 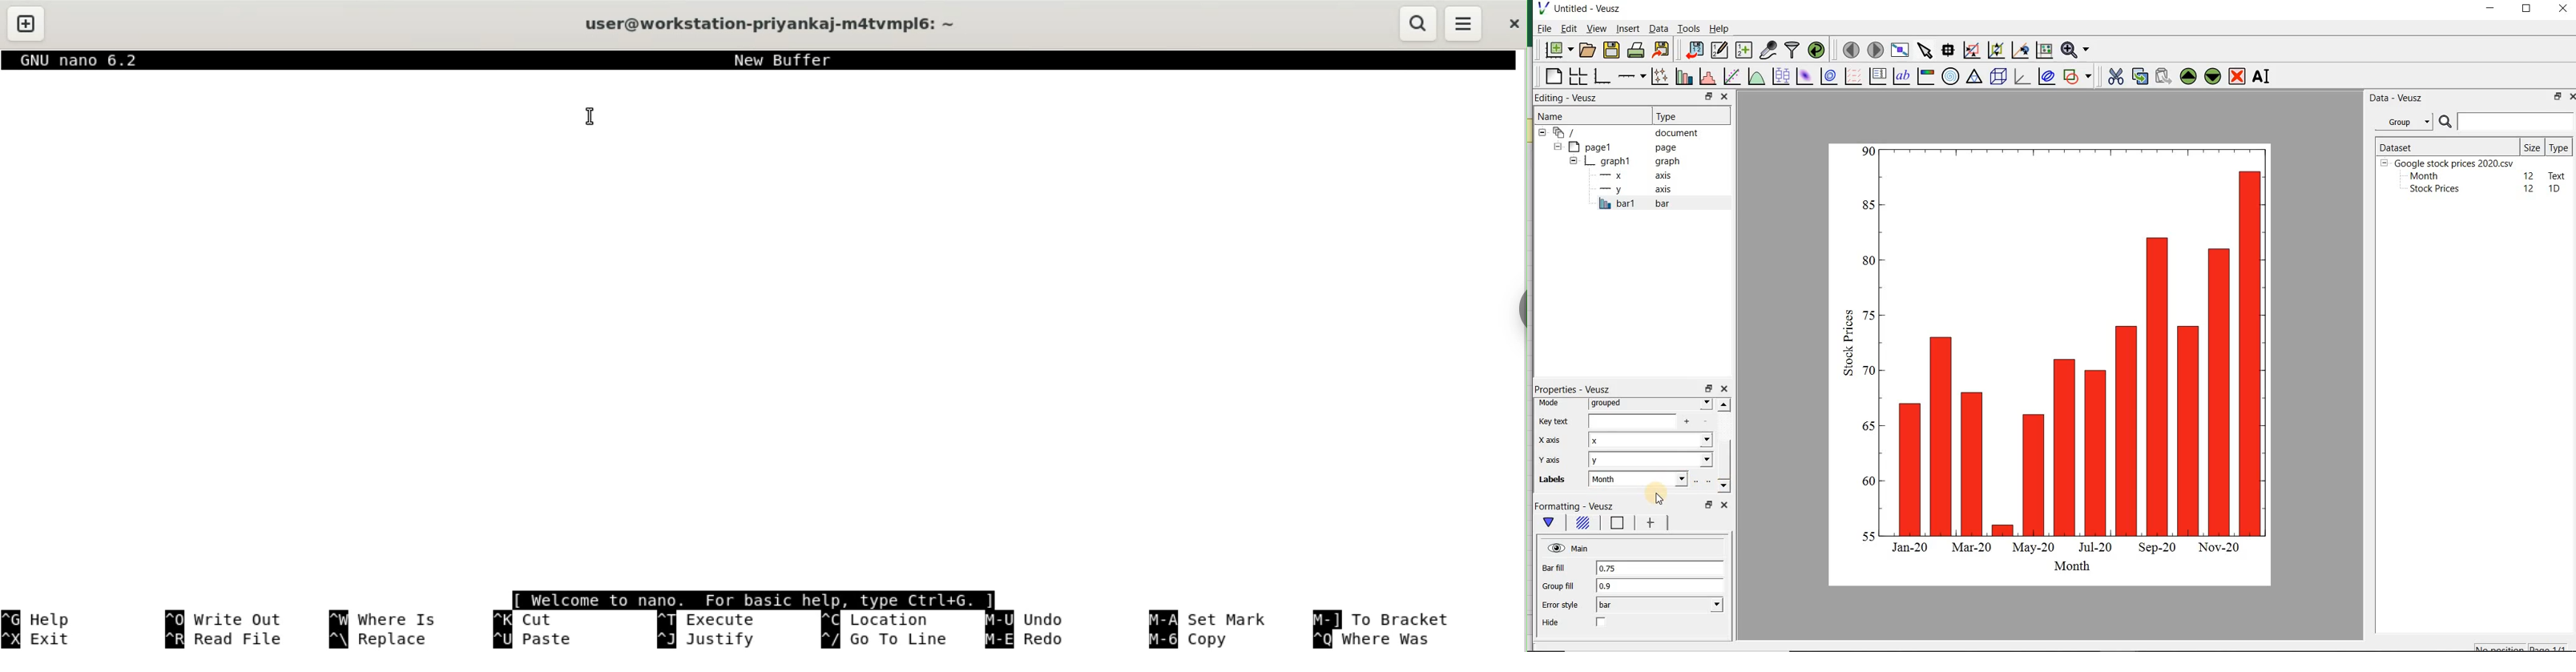 What do you see at coordinates (2189, 76) in the screenshot?
I see `move the selected widget up` at bounding box center [2189, 76].